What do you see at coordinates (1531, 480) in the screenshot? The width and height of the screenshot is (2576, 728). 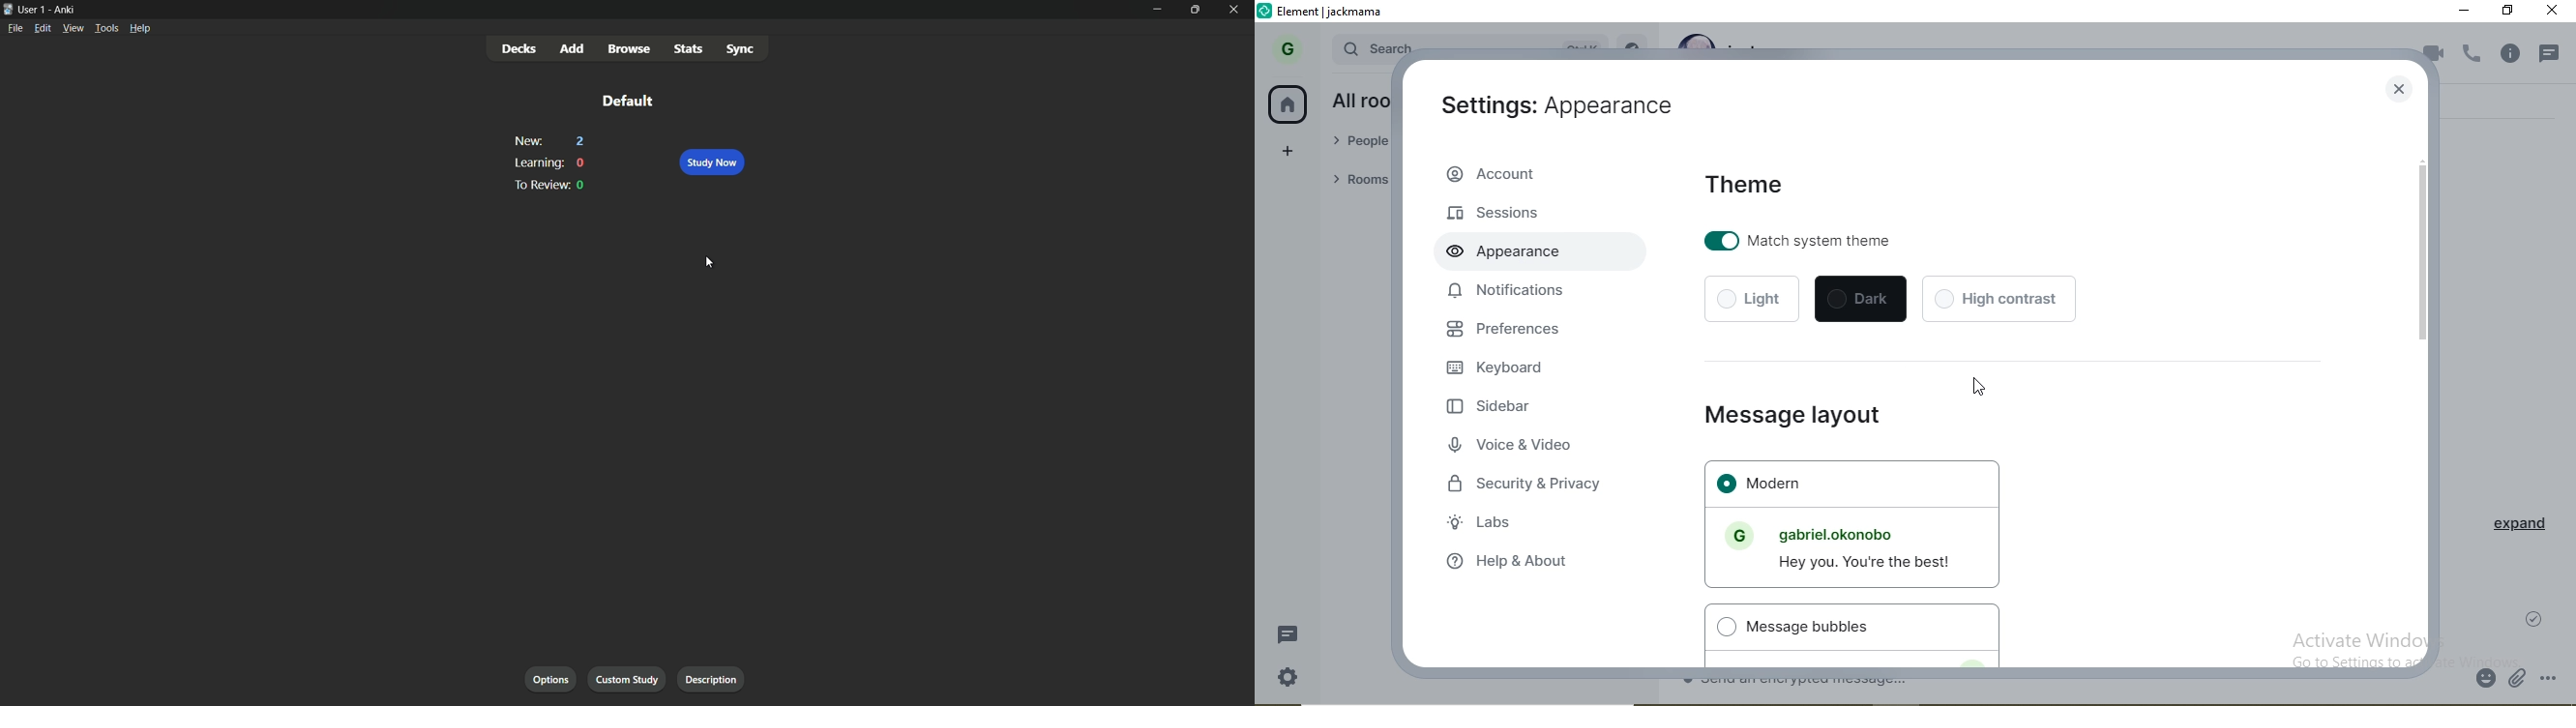 I see `security & privacy` at bounding box center [1531, 480].